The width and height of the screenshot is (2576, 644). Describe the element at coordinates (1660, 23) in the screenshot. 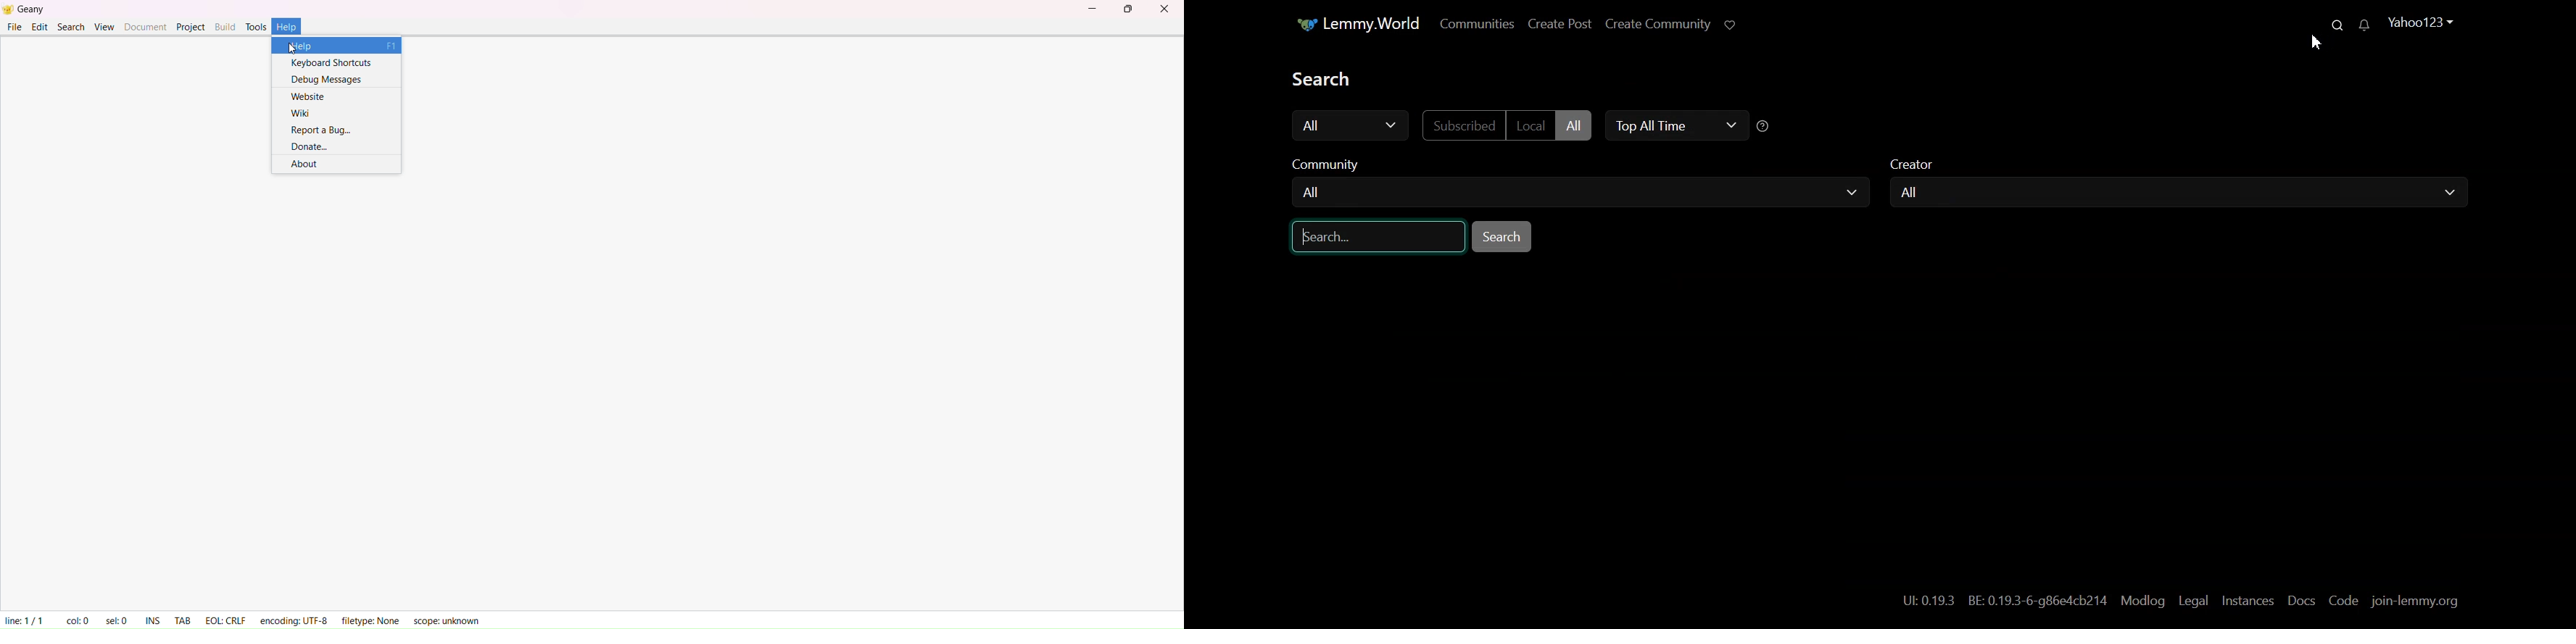

I see `Create Community ` at that location.